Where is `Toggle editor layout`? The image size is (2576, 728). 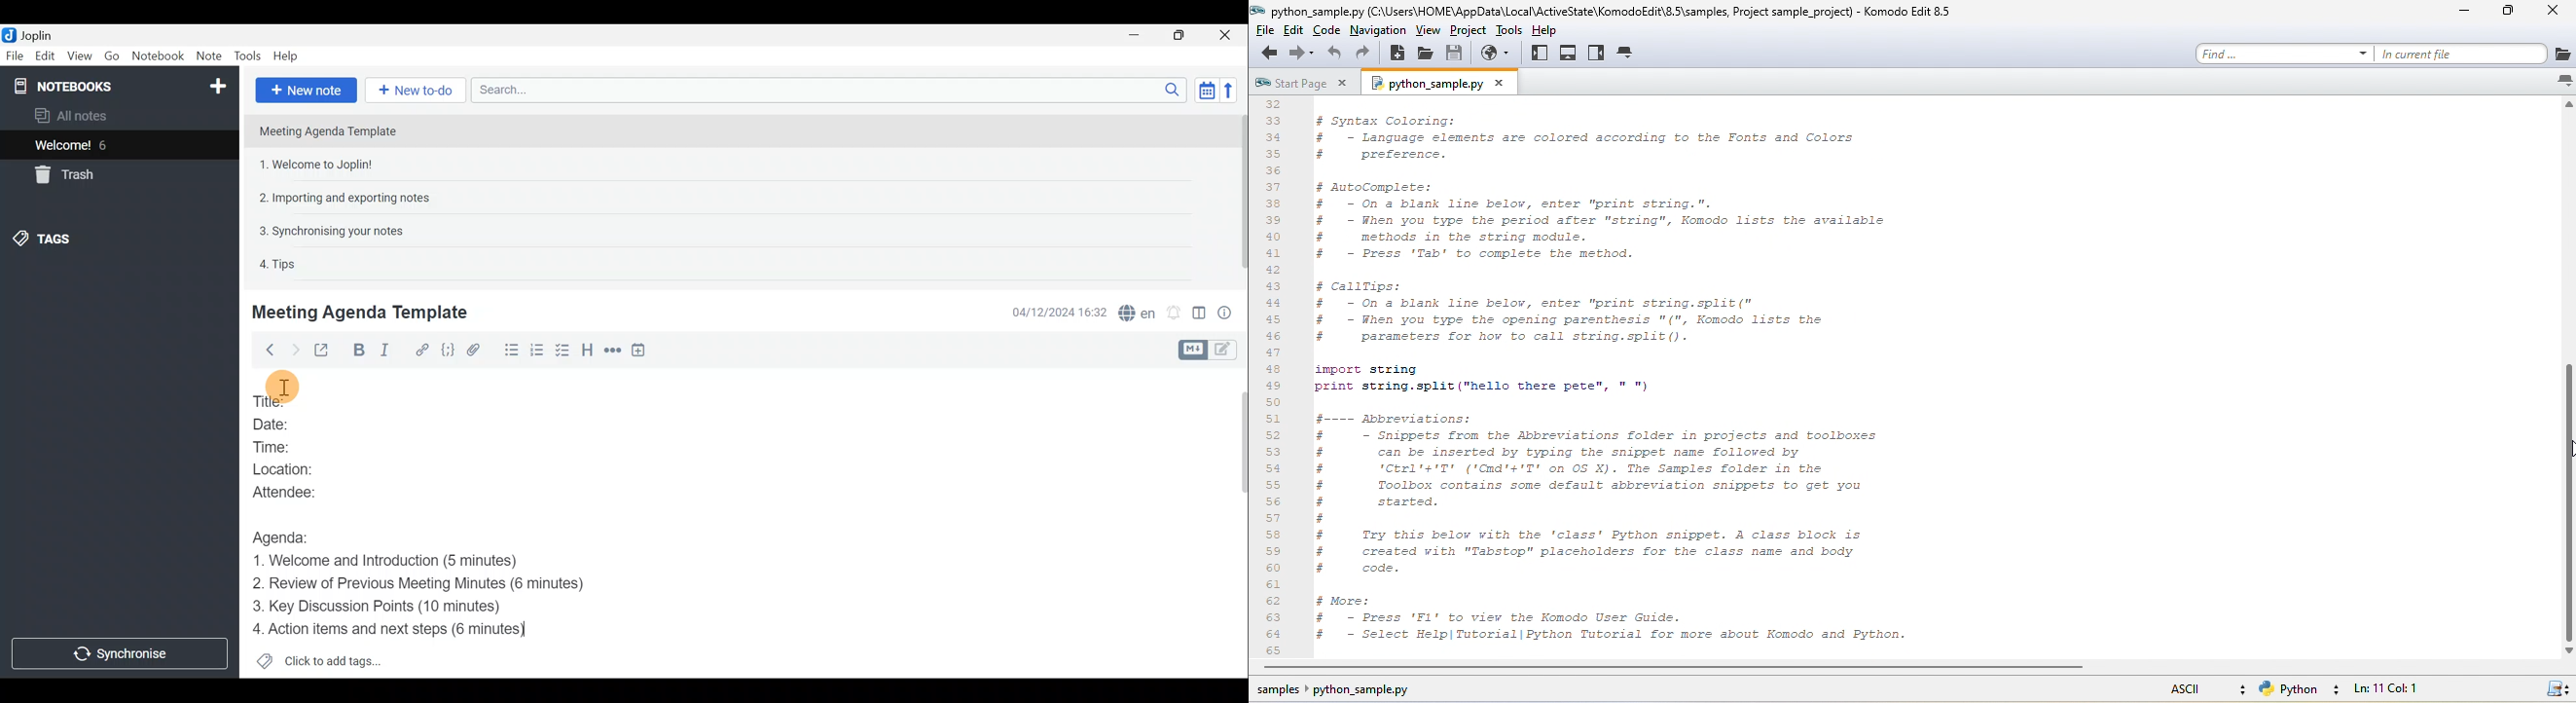 Toggle editor layout is located at coordinates (1200, 315).